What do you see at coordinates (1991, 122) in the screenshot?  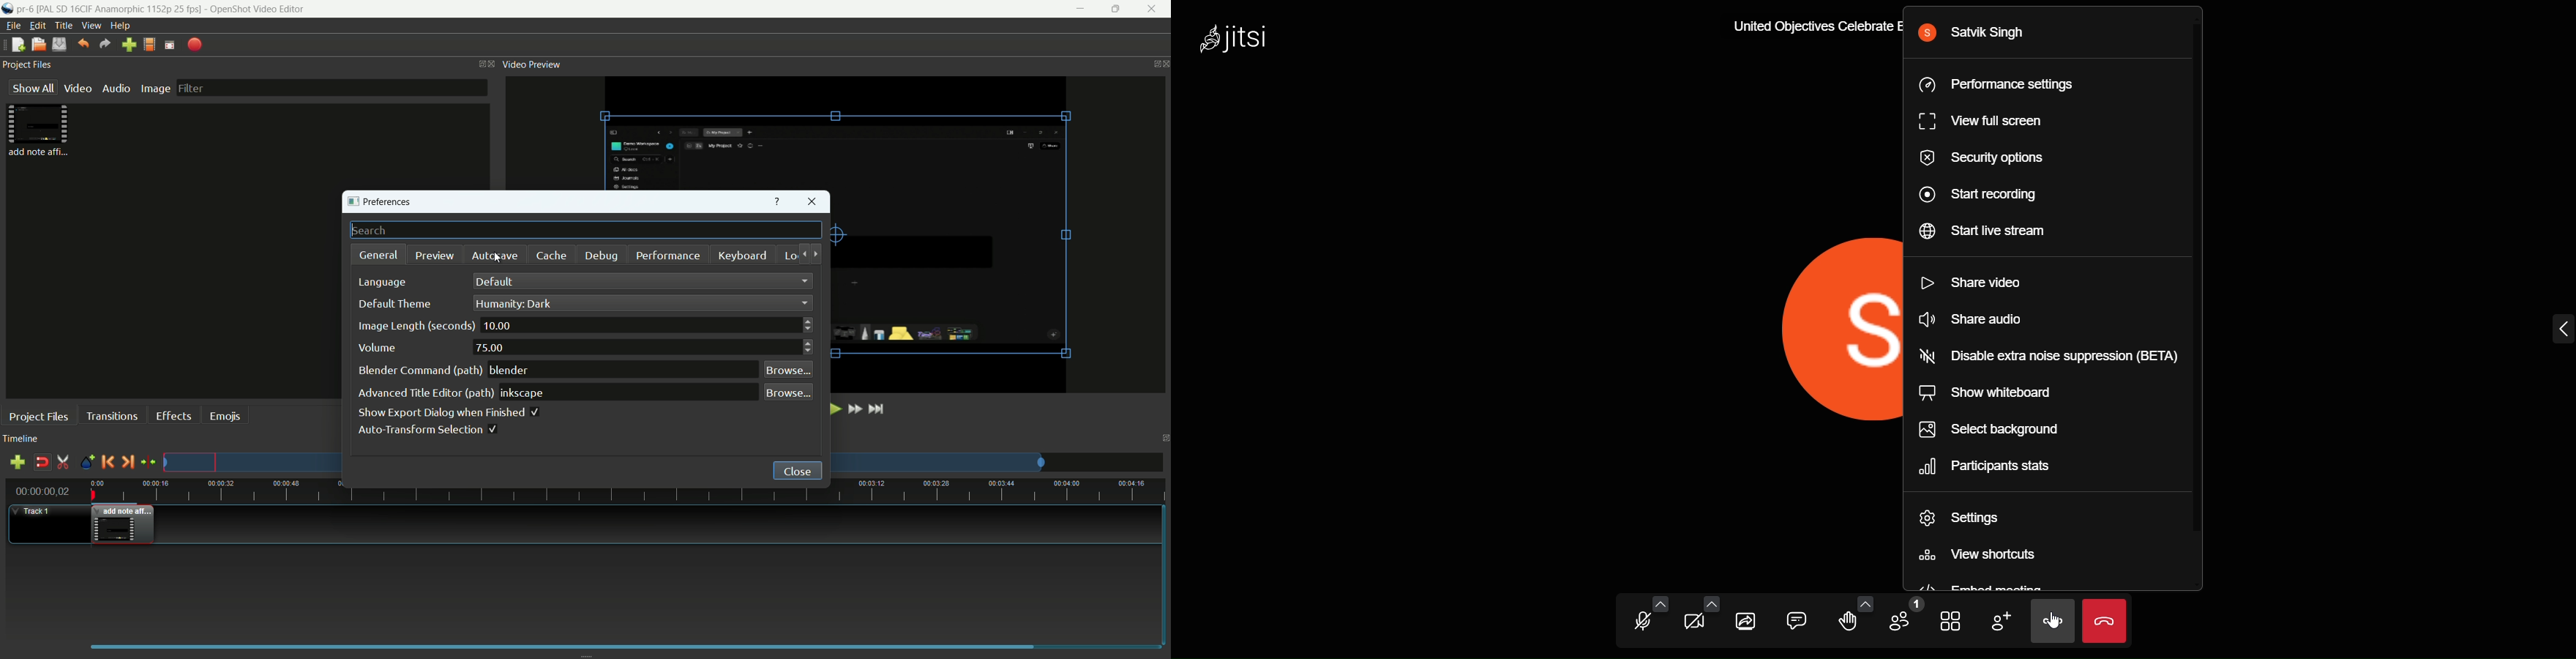 I see `view full screen` at bounding box center [1991, 122].